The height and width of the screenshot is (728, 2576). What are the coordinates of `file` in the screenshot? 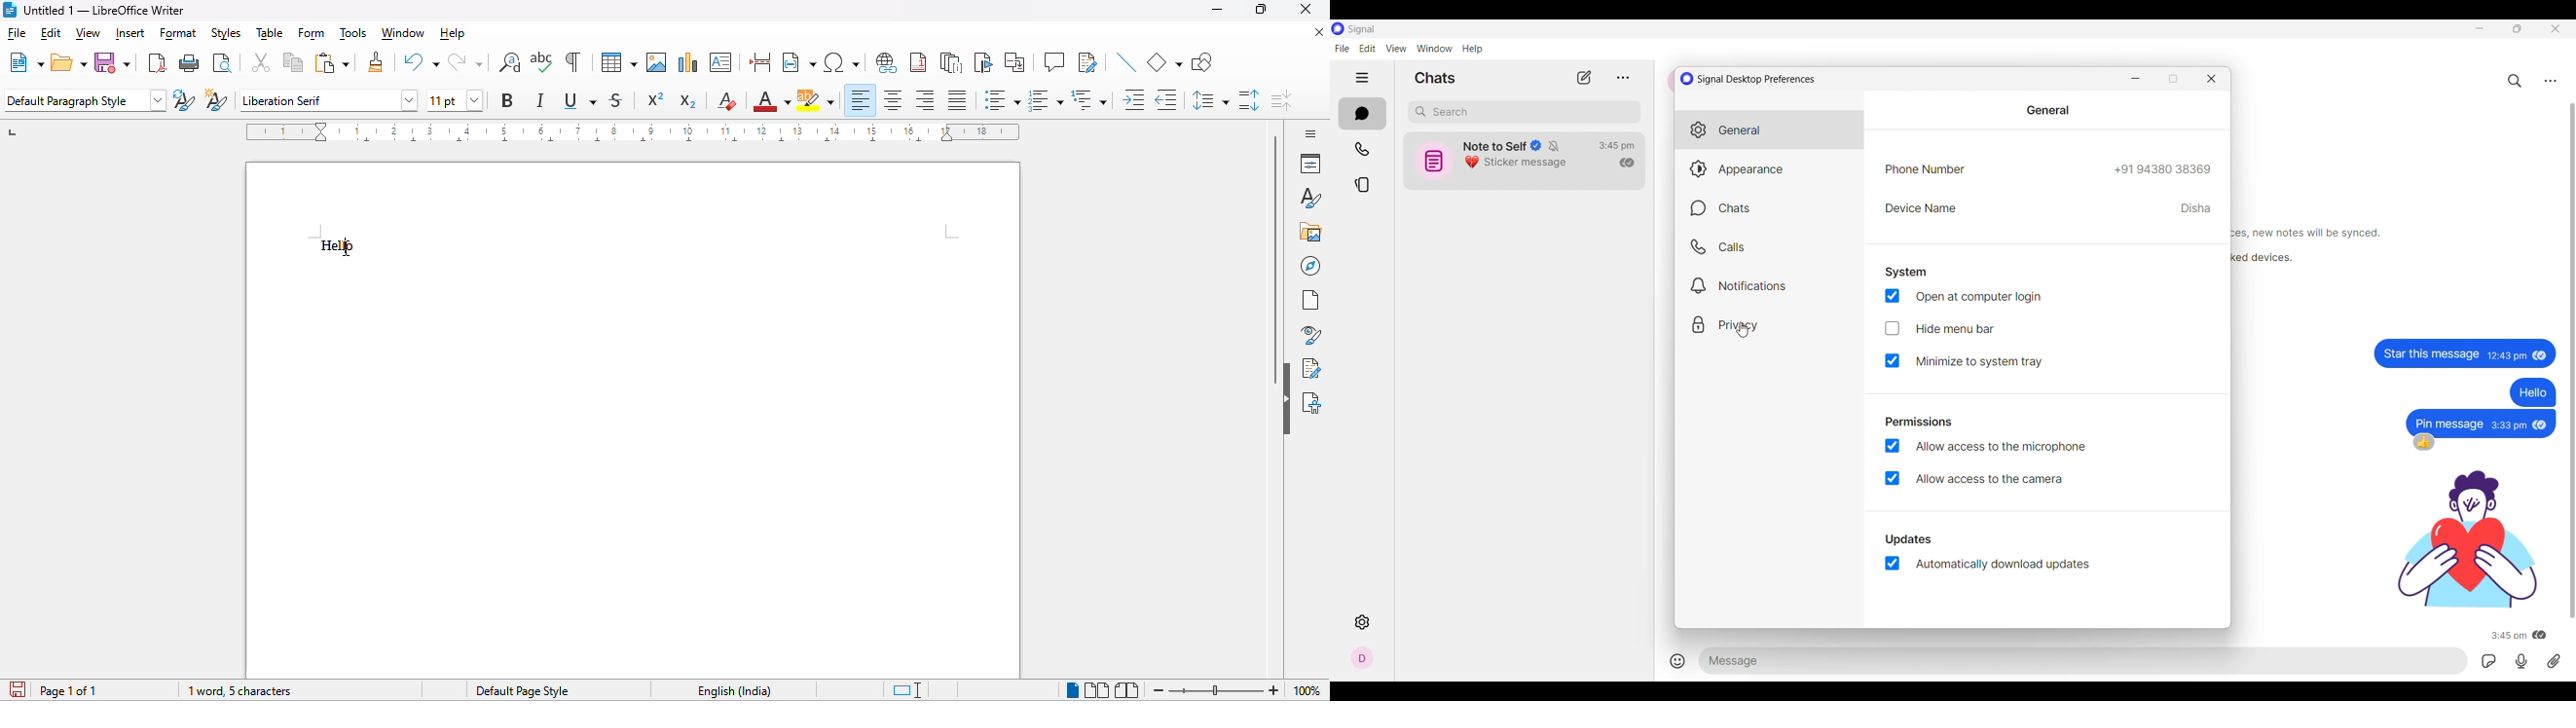 It's located at (16, 33).